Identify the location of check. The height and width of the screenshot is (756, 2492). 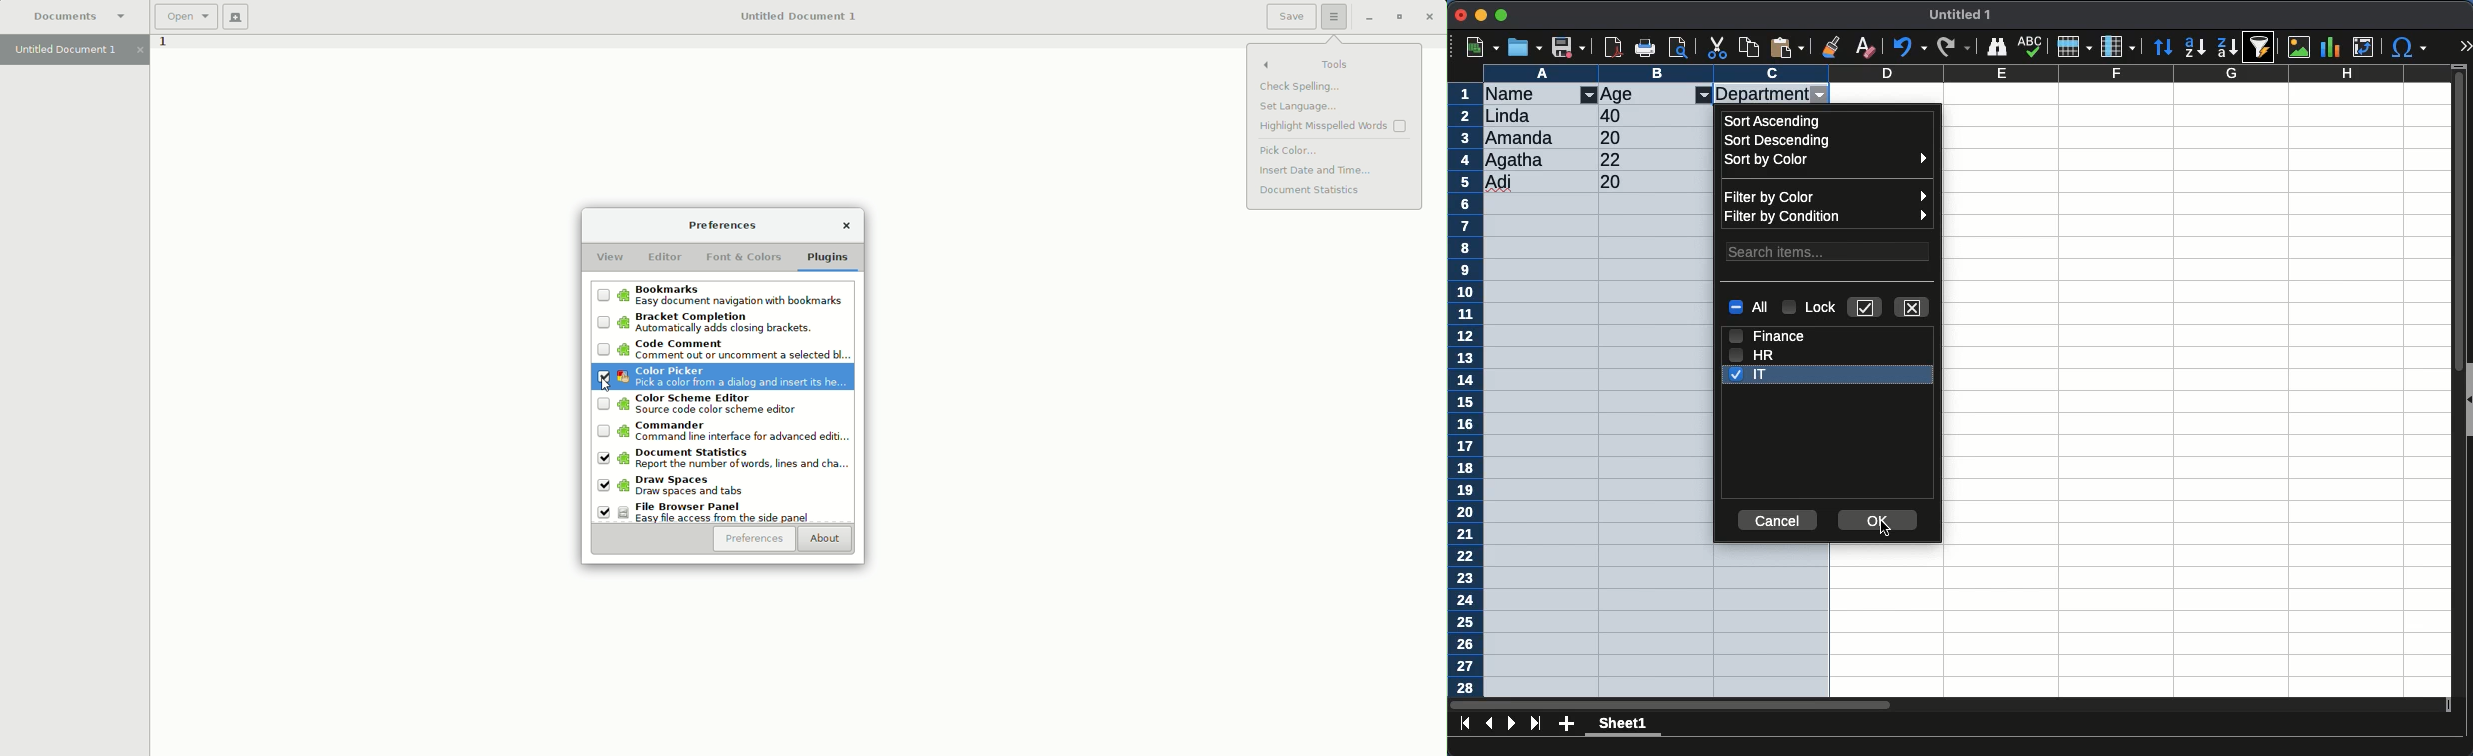
(1866, 307).